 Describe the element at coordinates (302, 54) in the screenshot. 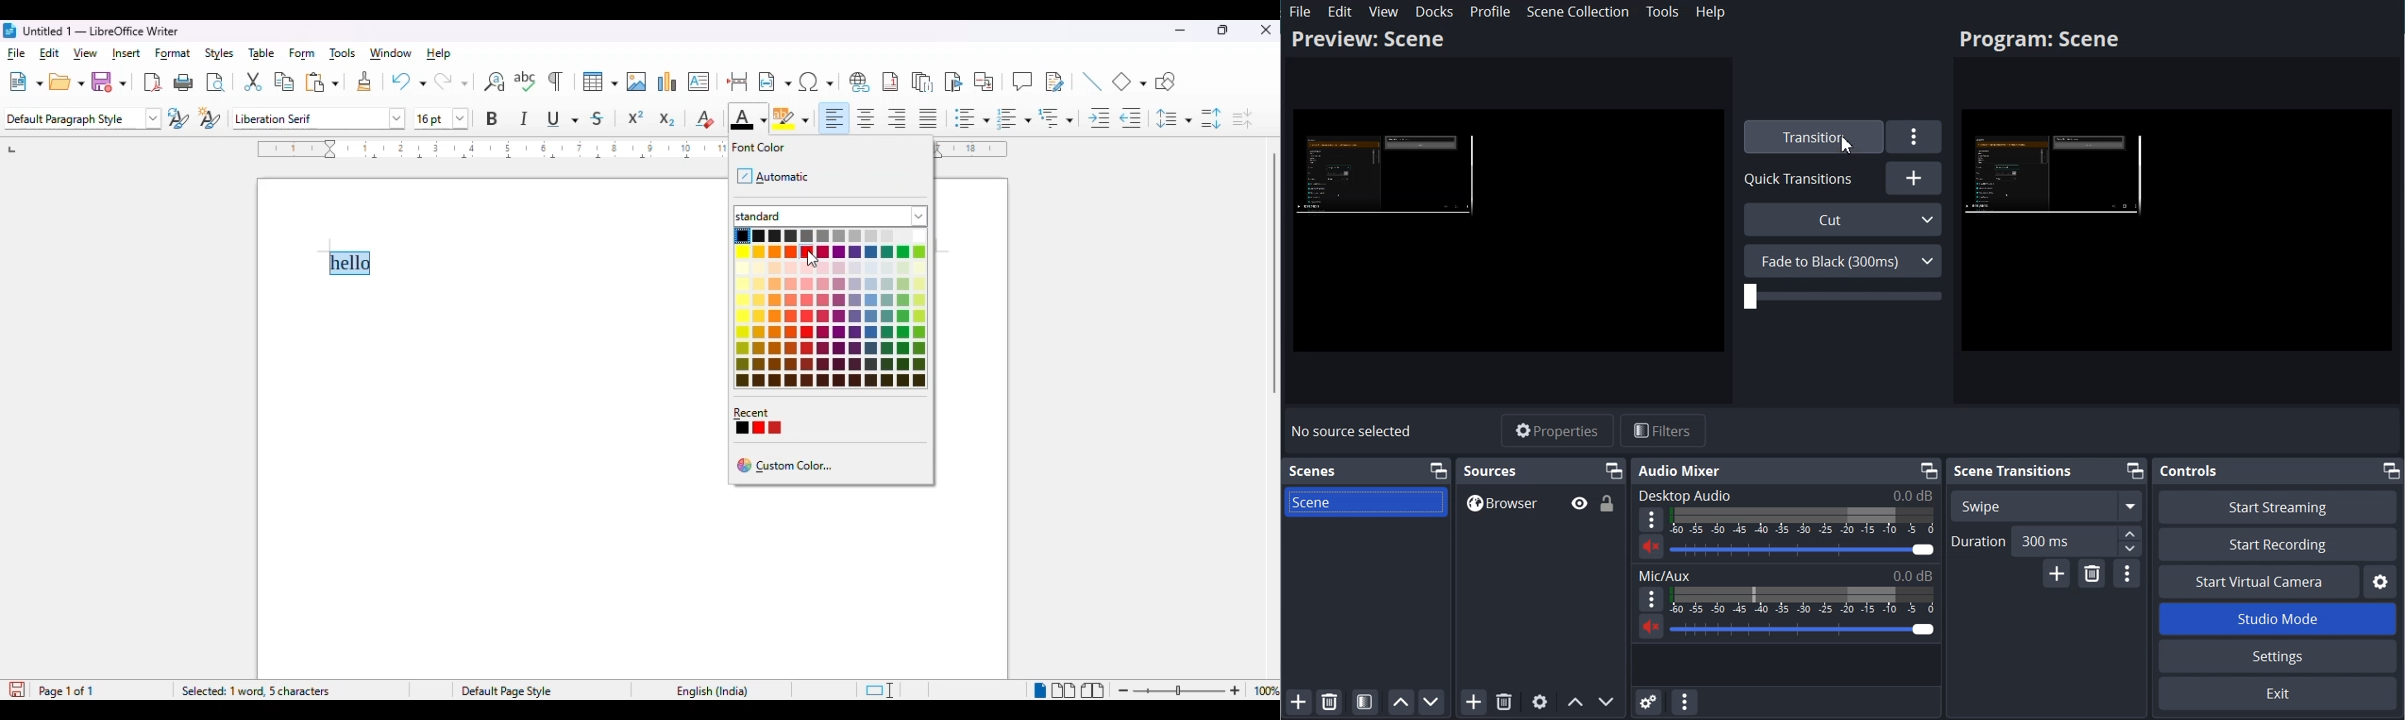

I see `form` at that location.